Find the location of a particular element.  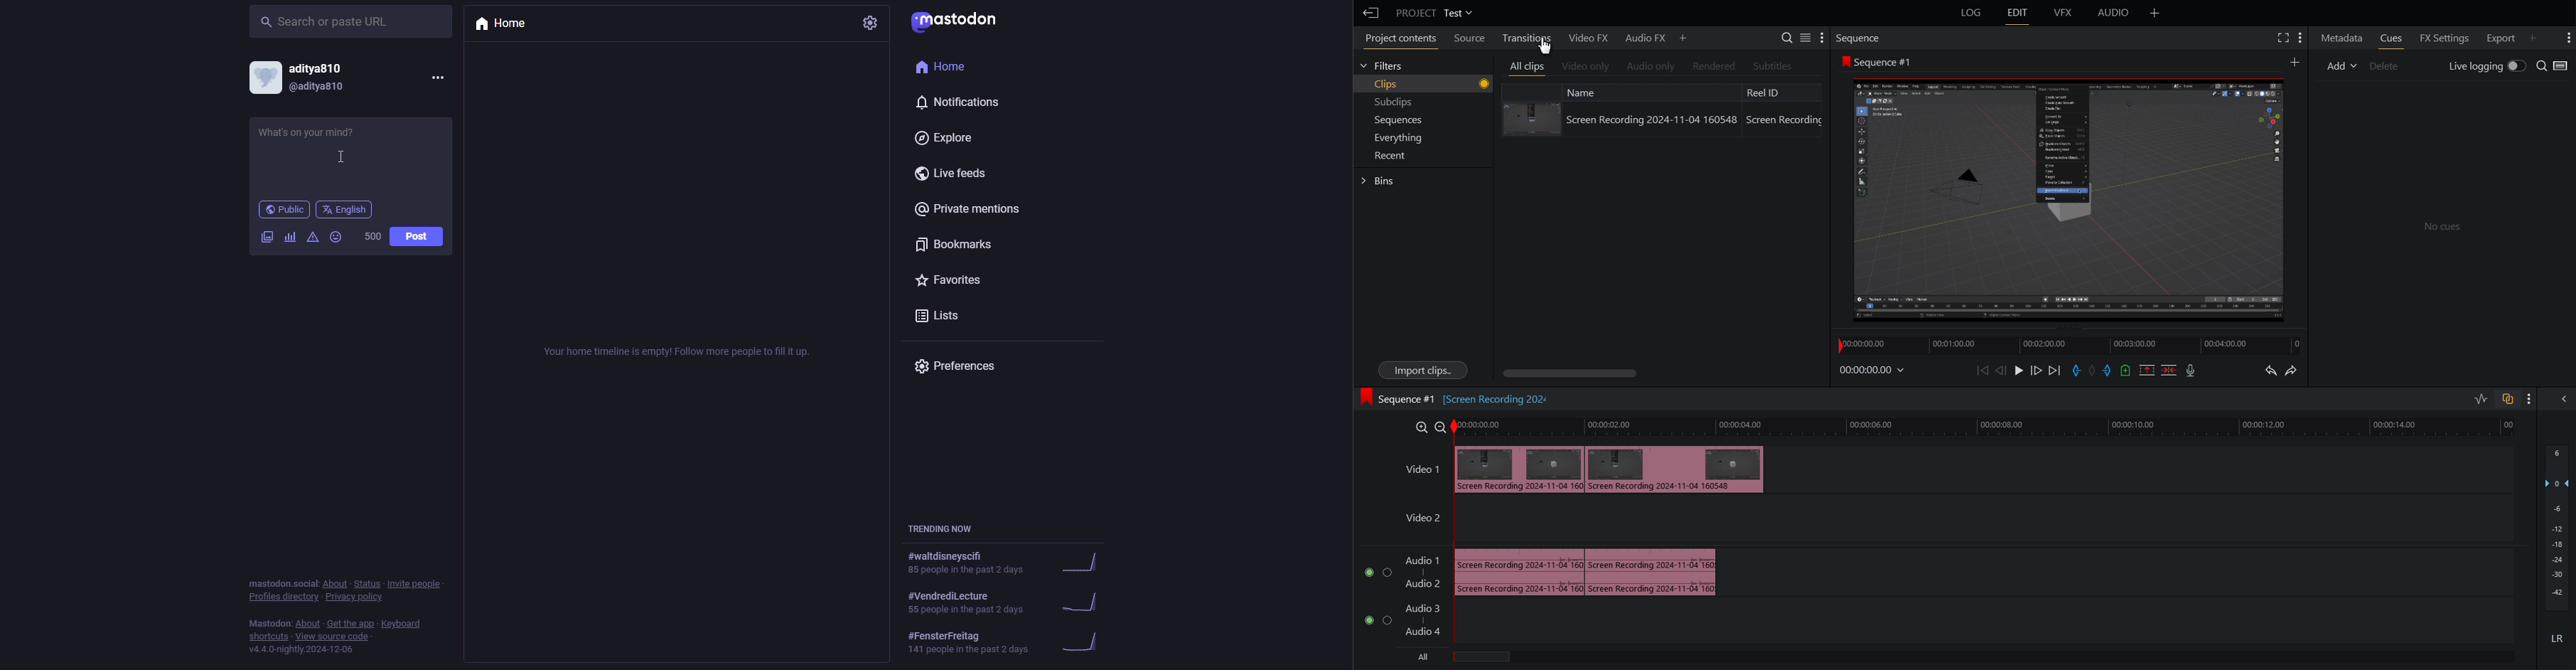

Audio only is located at coordinates (1651, 65).